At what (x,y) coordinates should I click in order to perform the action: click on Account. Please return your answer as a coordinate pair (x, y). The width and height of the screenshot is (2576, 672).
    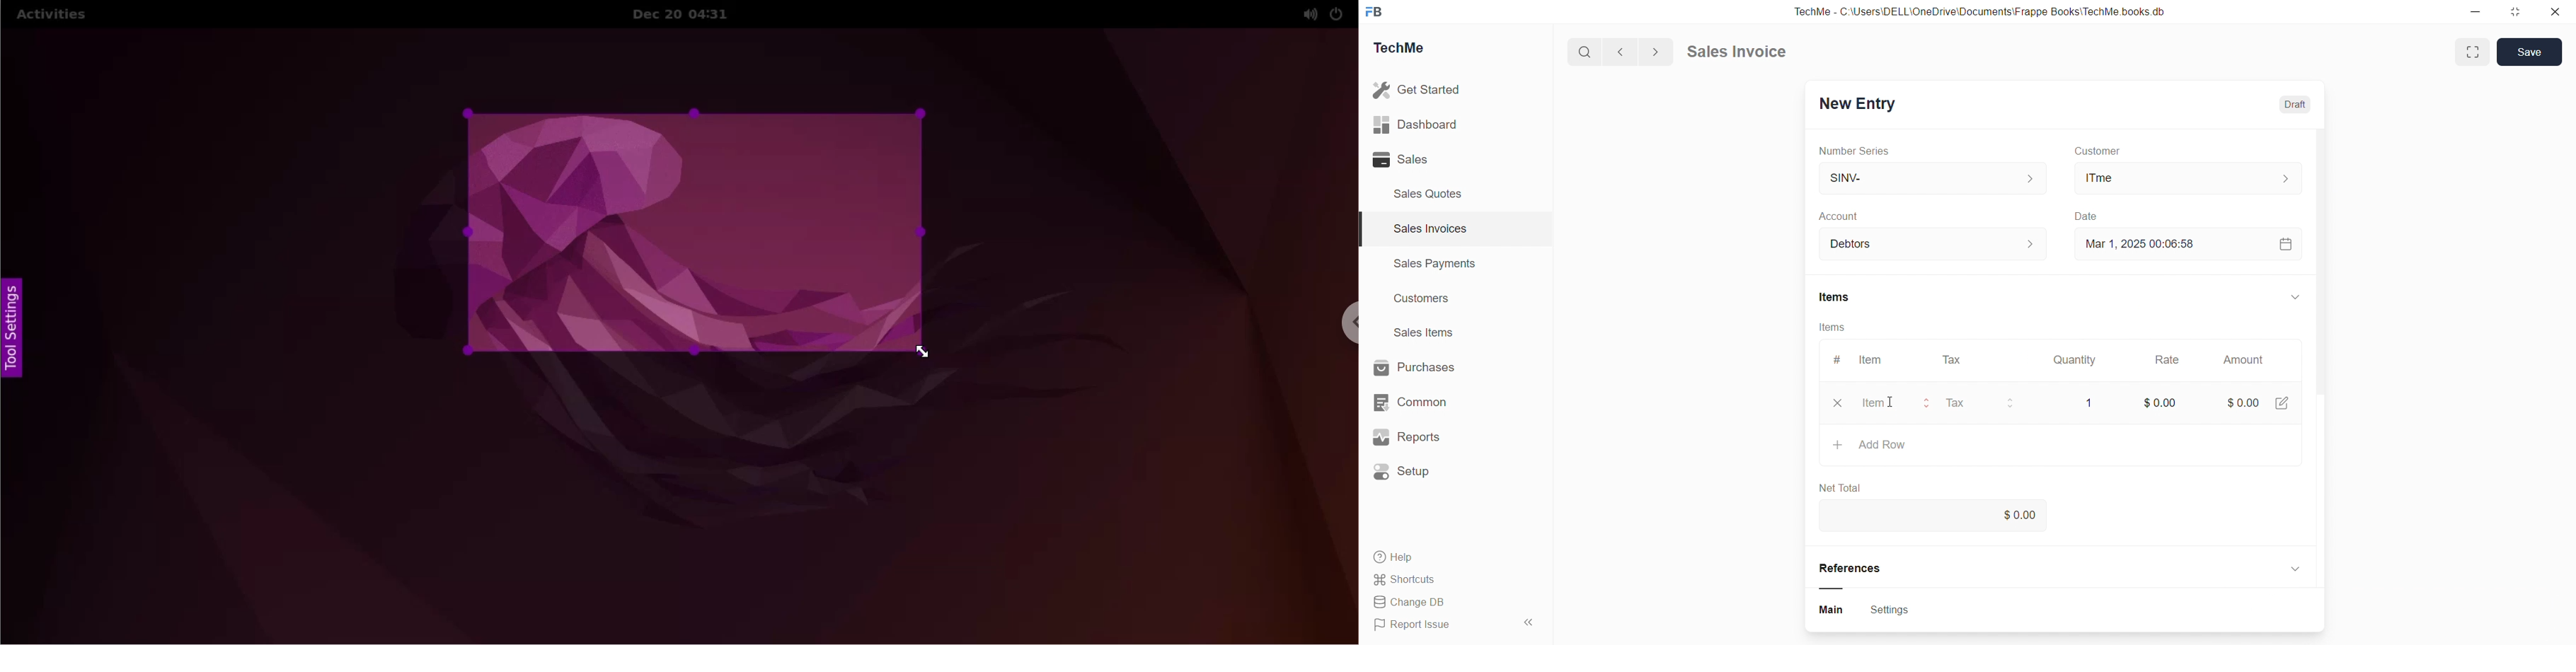
    Looking at the image, I should click on (1858, 217).